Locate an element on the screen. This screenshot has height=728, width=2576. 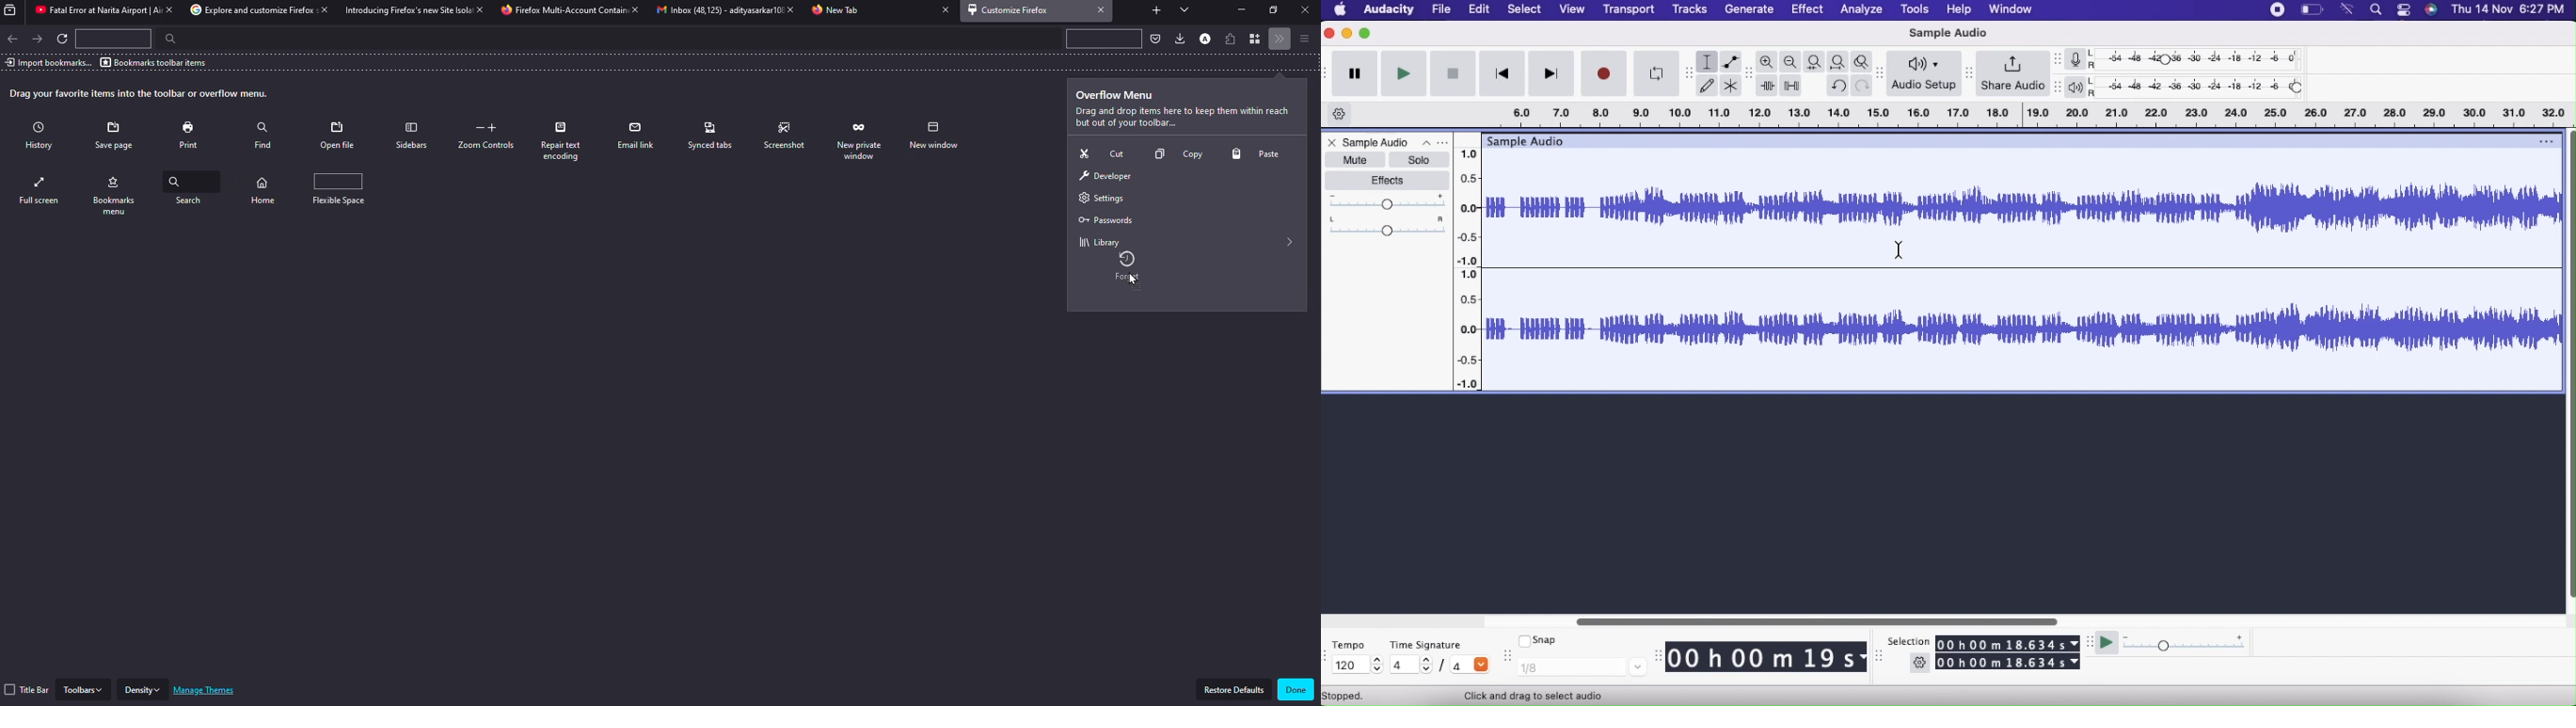
00 h 00 m 18.634 s is located at coordinates (2009, 643).